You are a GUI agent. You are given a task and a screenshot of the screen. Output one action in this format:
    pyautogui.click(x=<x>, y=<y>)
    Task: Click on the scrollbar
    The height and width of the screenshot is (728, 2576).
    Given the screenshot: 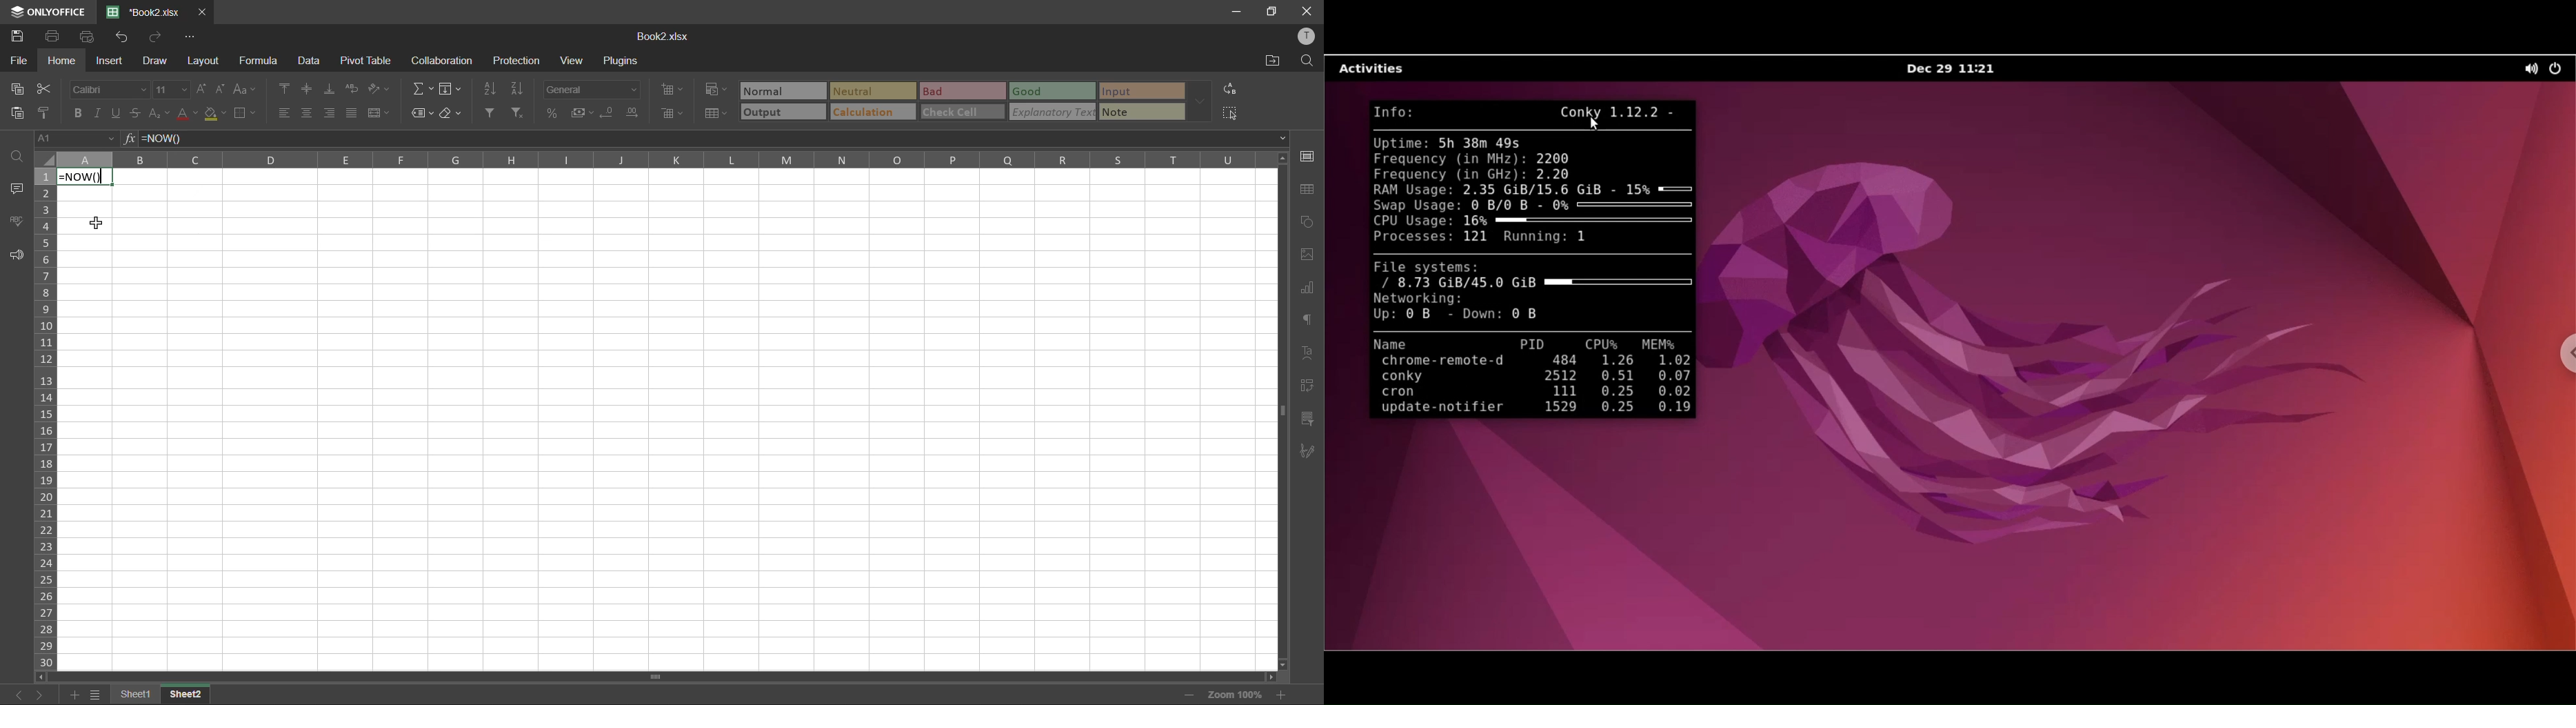 What is the action you would take?
    pyautogui.click(x=1282, y=414)
    